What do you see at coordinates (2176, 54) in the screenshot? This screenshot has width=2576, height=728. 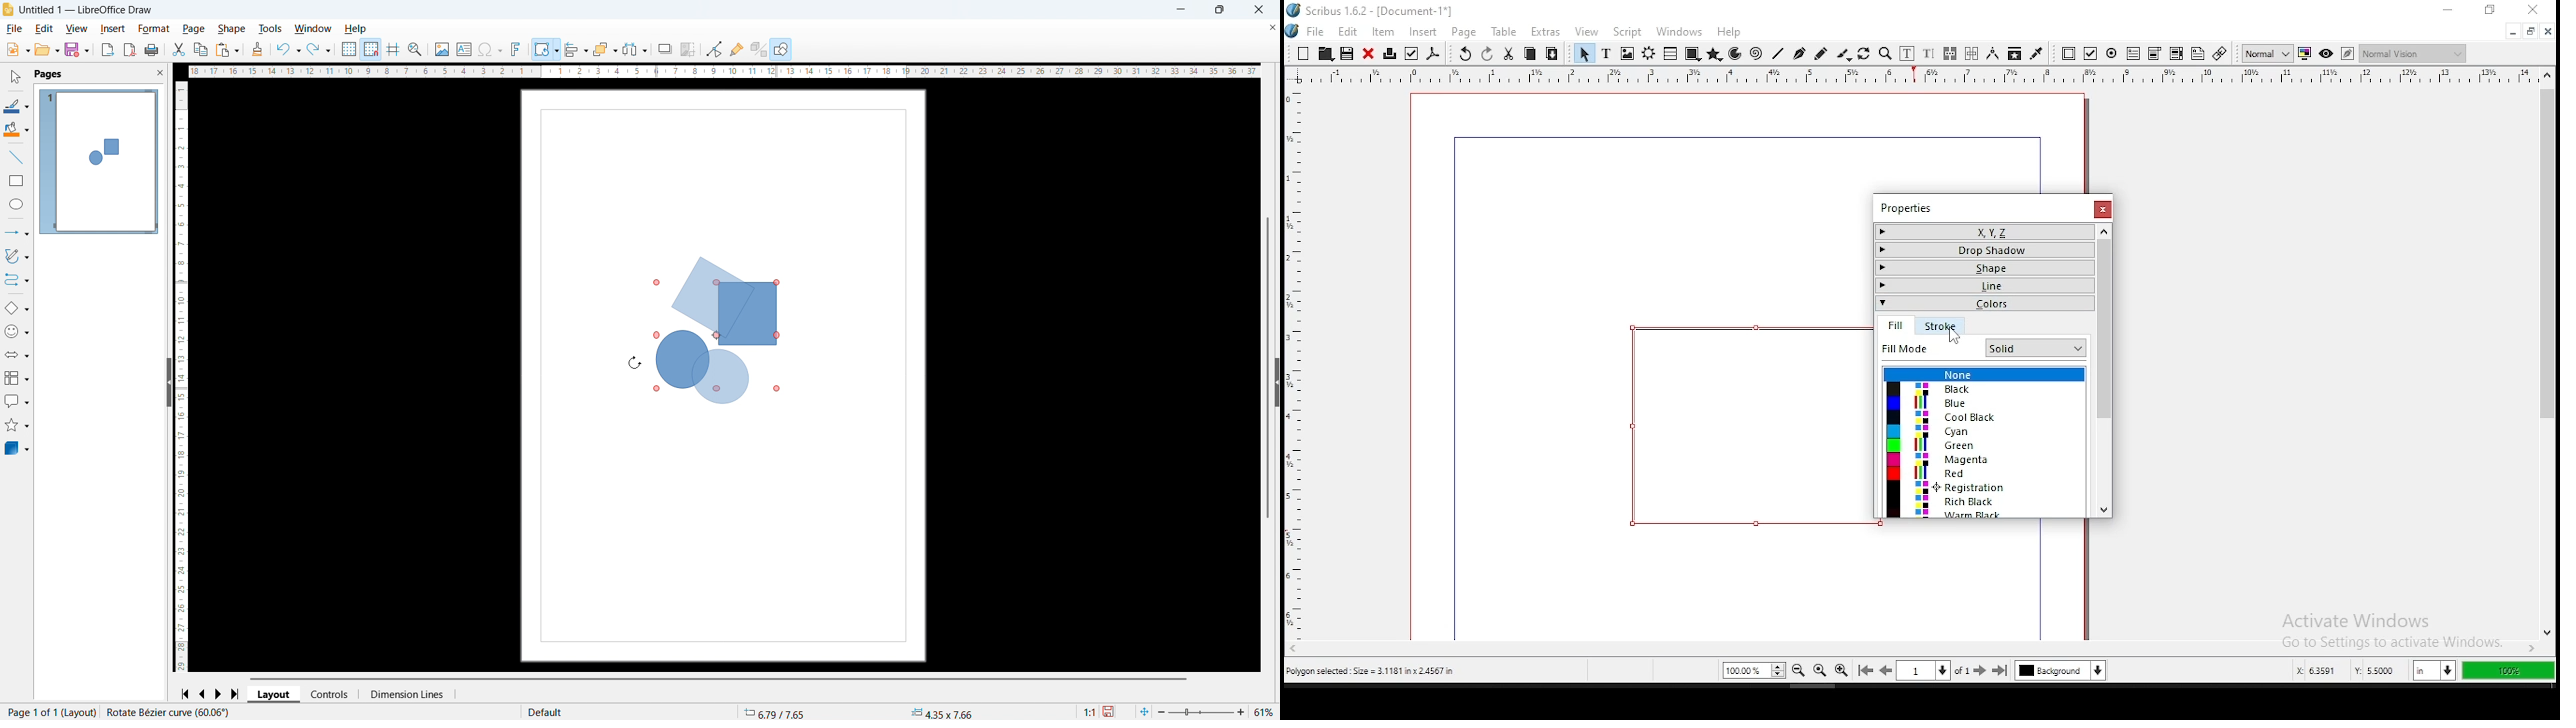 I see `pdf combo box` at bounding box center [2176, 54].